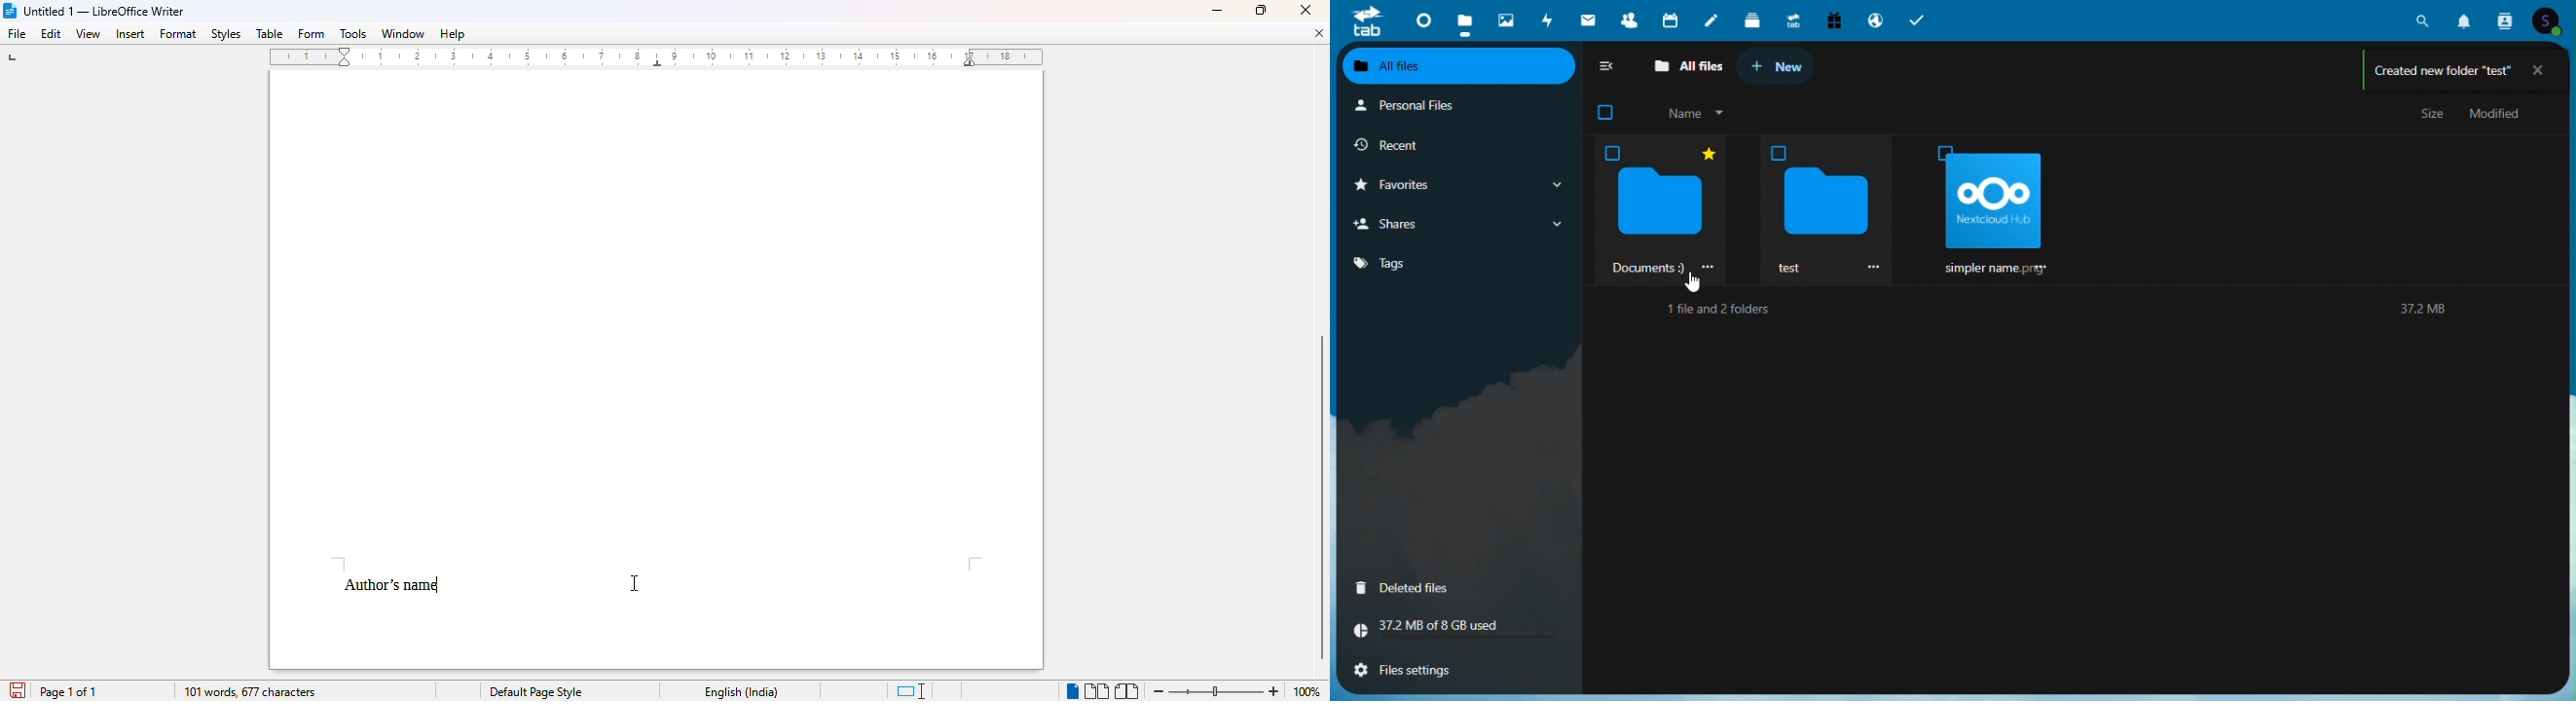 The image size is (2576, 728). I want to click on Favorites, so click(1453, 187).